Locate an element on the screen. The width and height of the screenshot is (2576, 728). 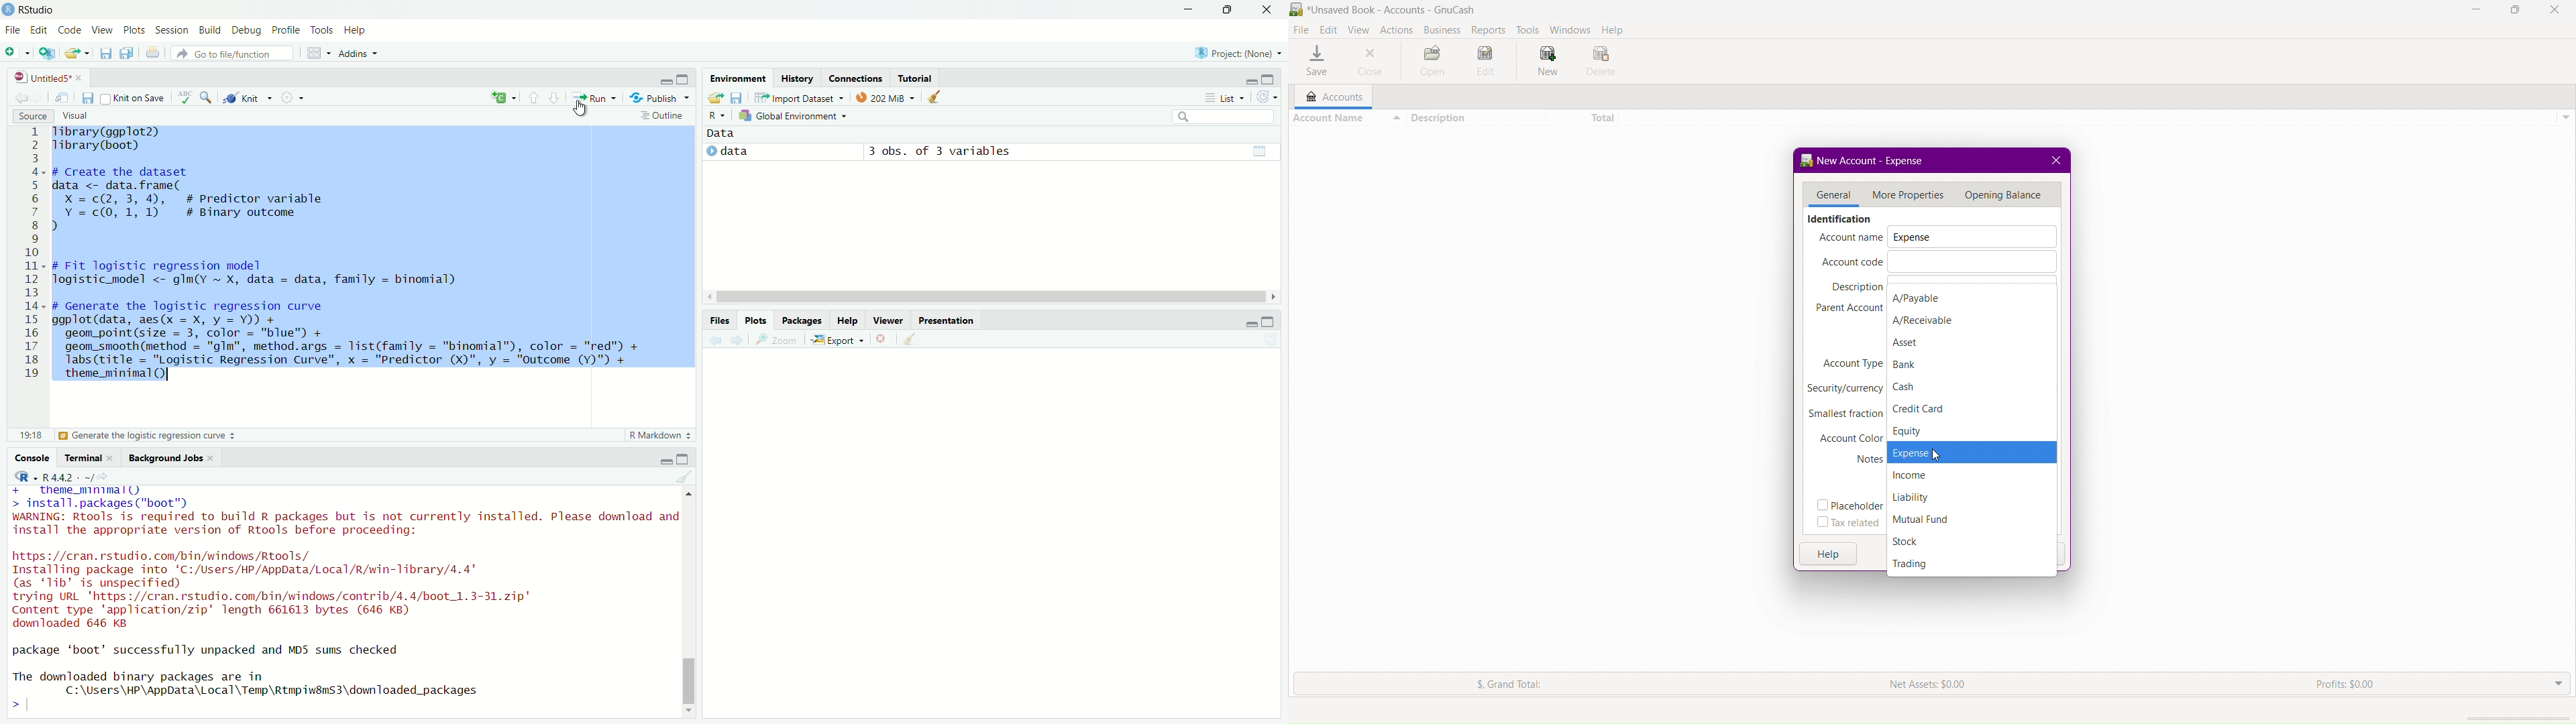
Profits: $0.00 is located at coordinates (2350, 684).